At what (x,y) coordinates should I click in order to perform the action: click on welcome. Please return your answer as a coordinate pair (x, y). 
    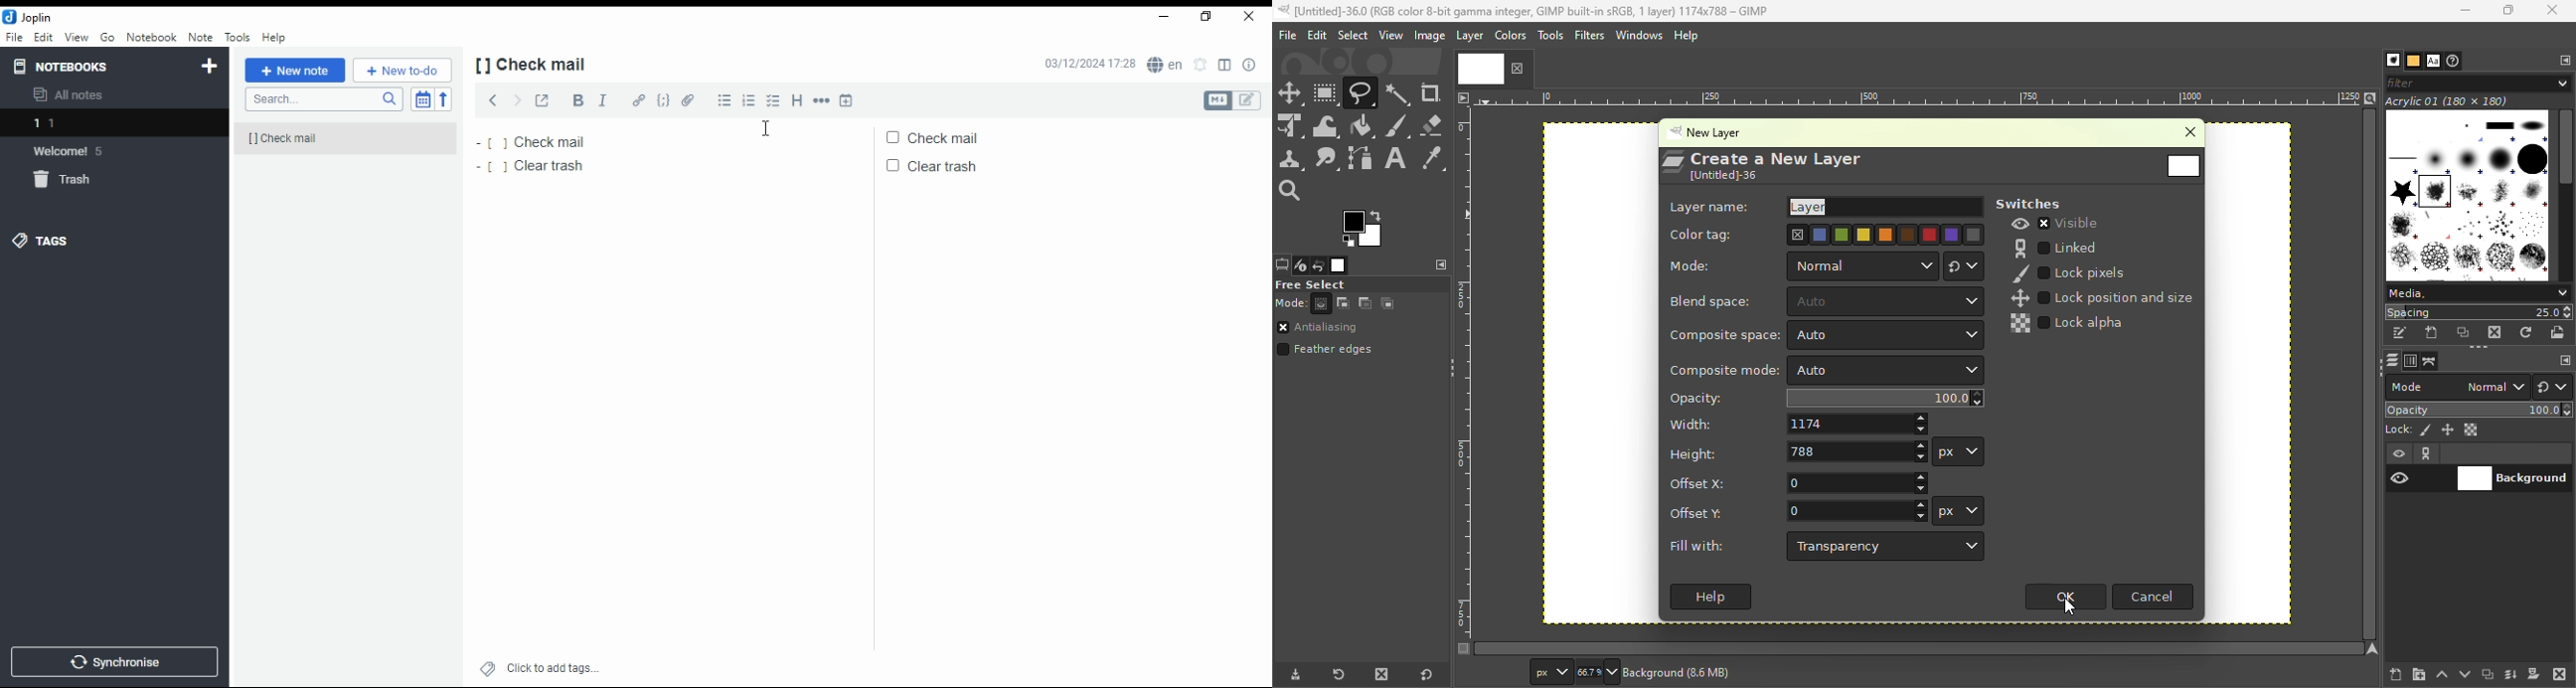
    Looking at the image, I should click on (76, 151).